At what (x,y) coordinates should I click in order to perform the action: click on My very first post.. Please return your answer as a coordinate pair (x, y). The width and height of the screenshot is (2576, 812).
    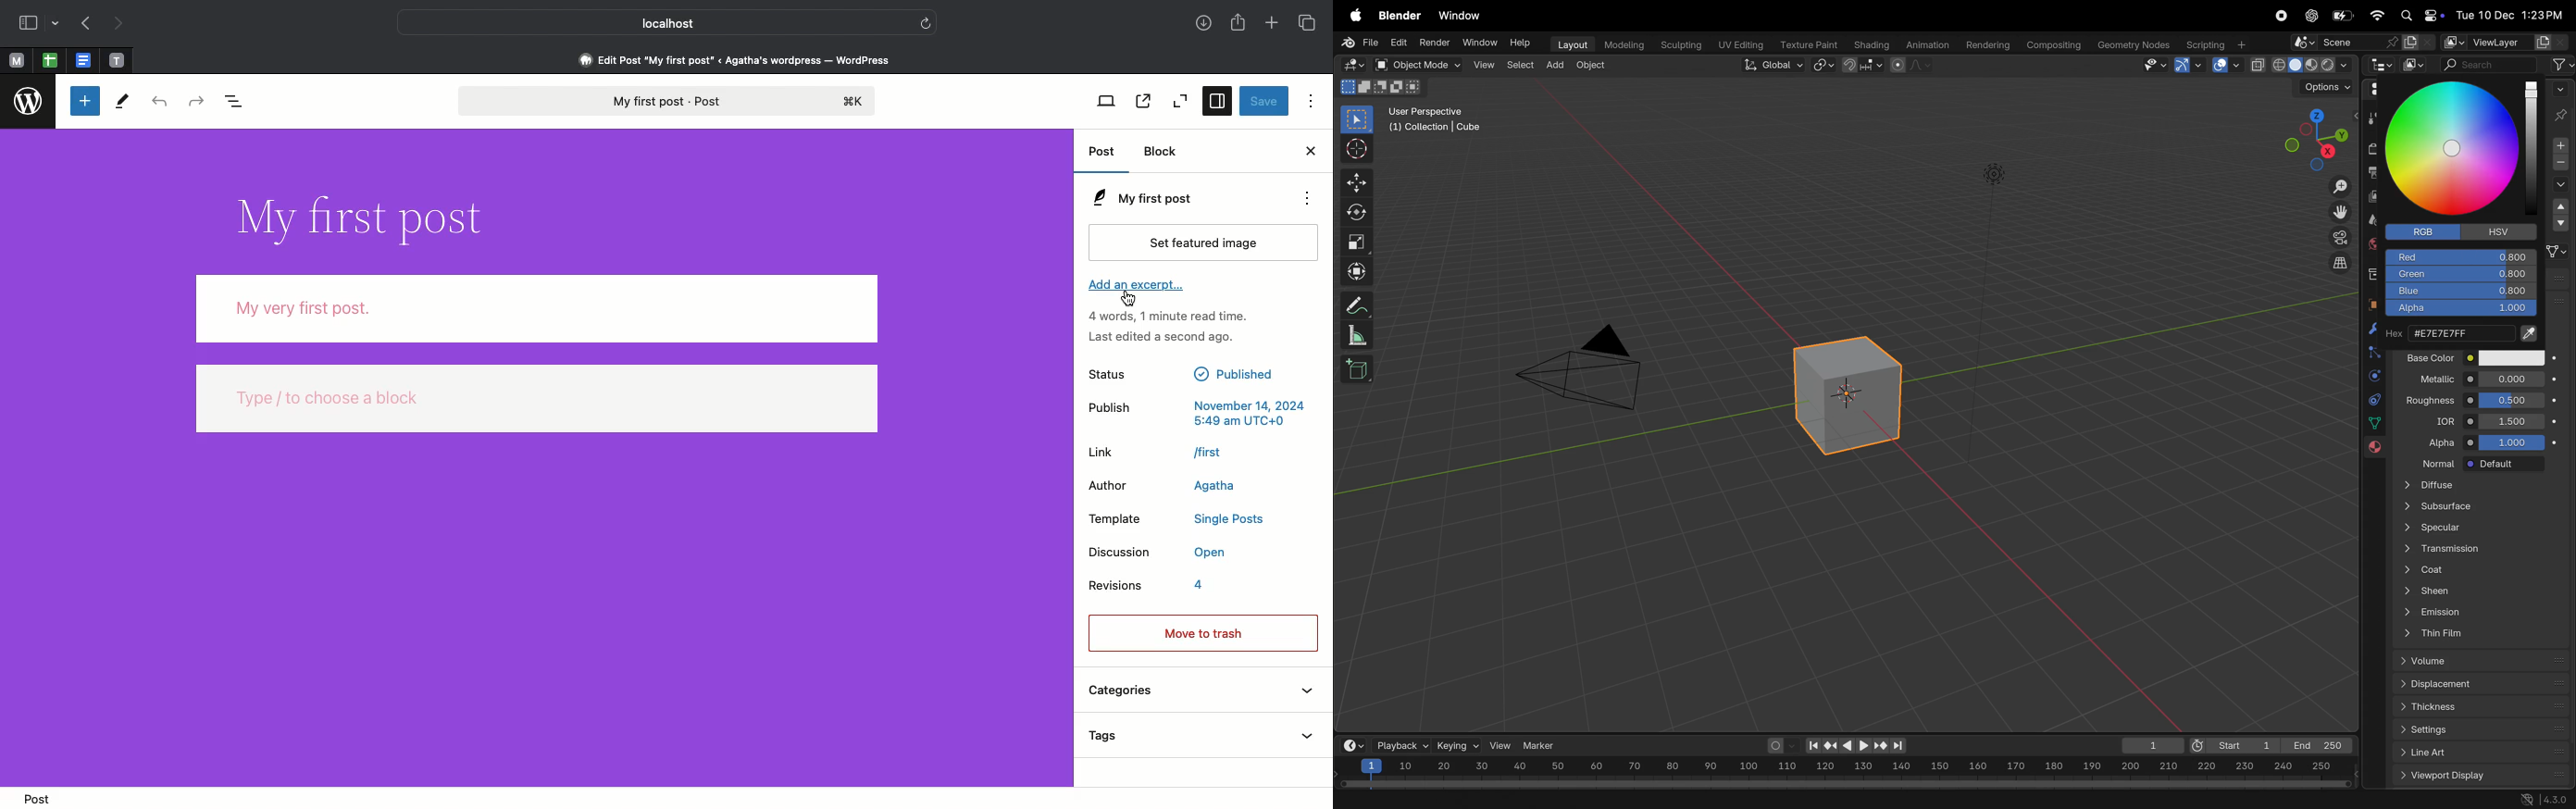
    Looking at the image, I should click on (533, 306).